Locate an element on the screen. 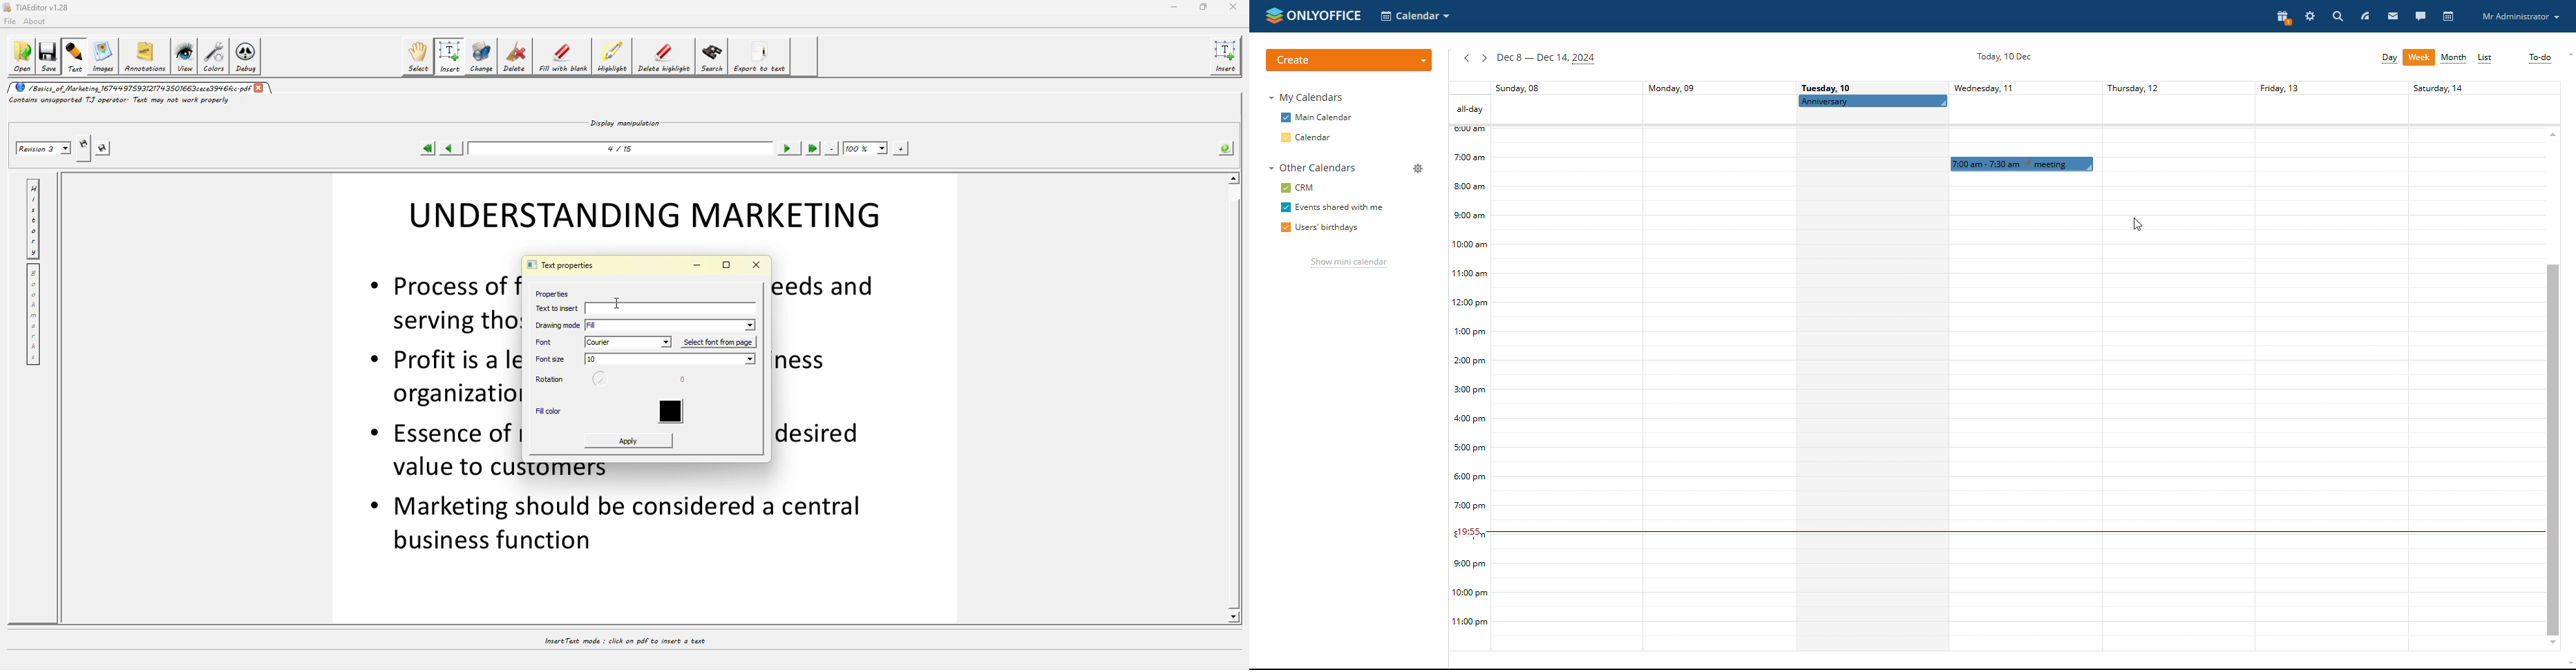 The image size is (2576, 672). scroll down is located at coordinates (2568, 665).